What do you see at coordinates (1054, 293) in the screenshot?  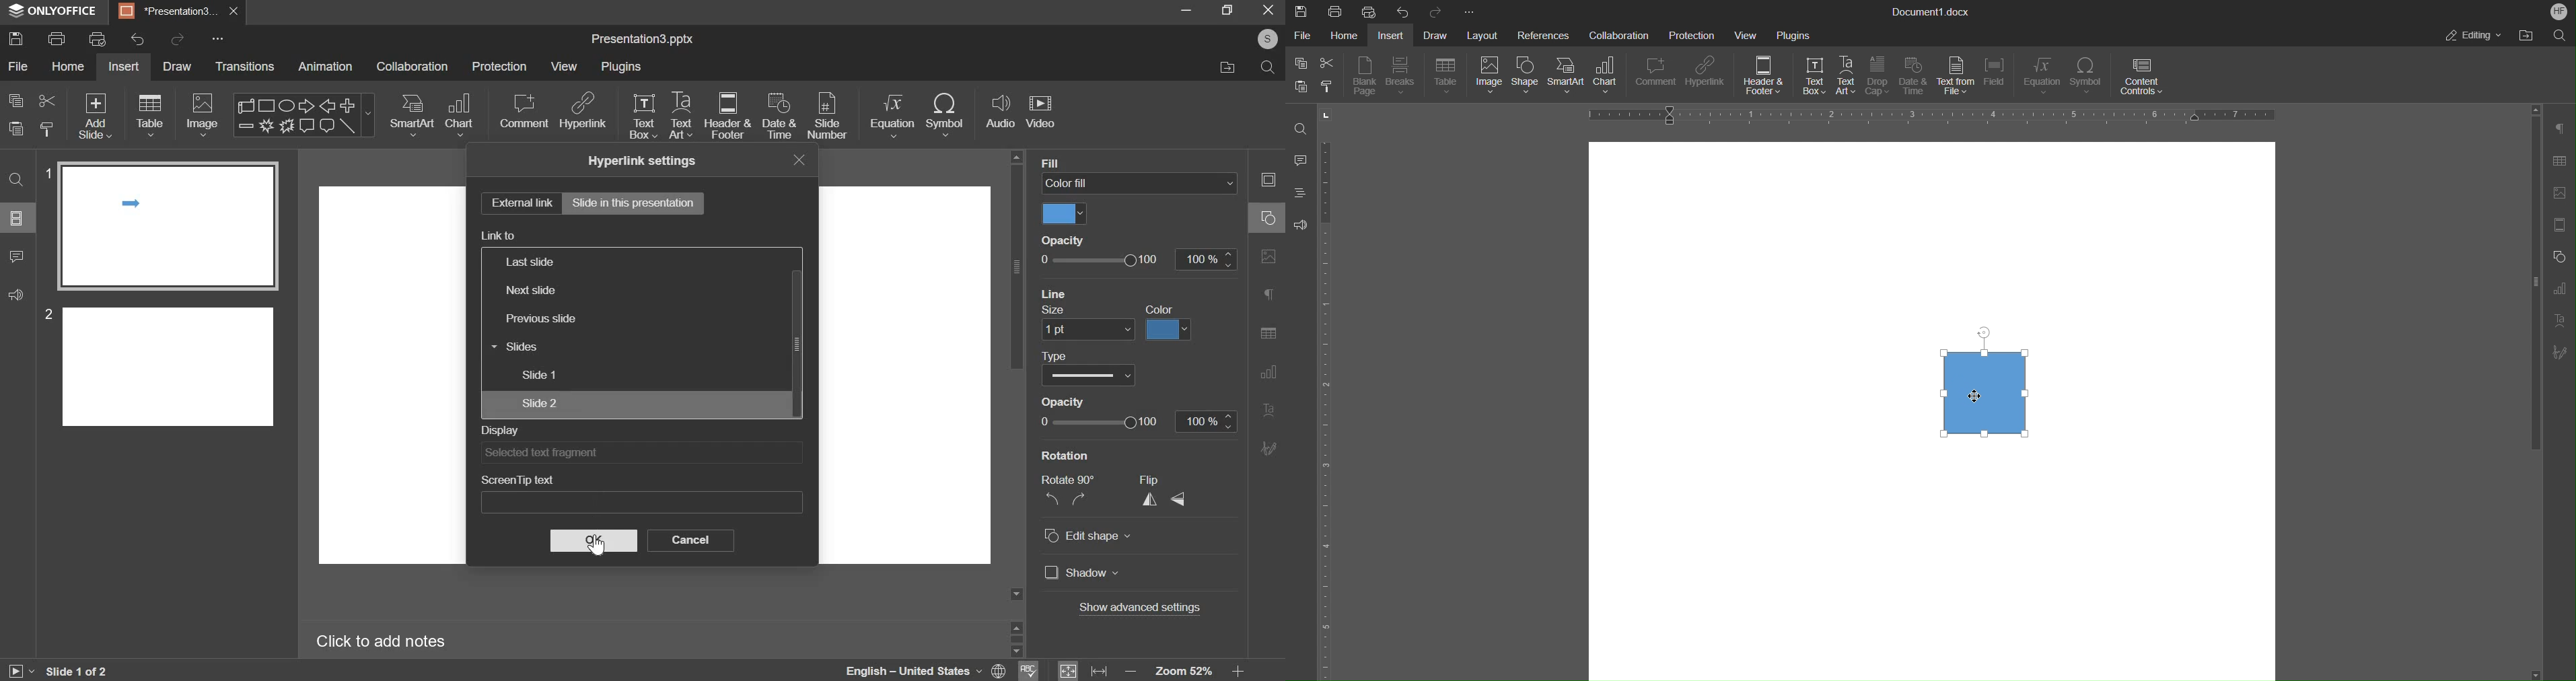 I see `line` at bounding box center [1054, 293].